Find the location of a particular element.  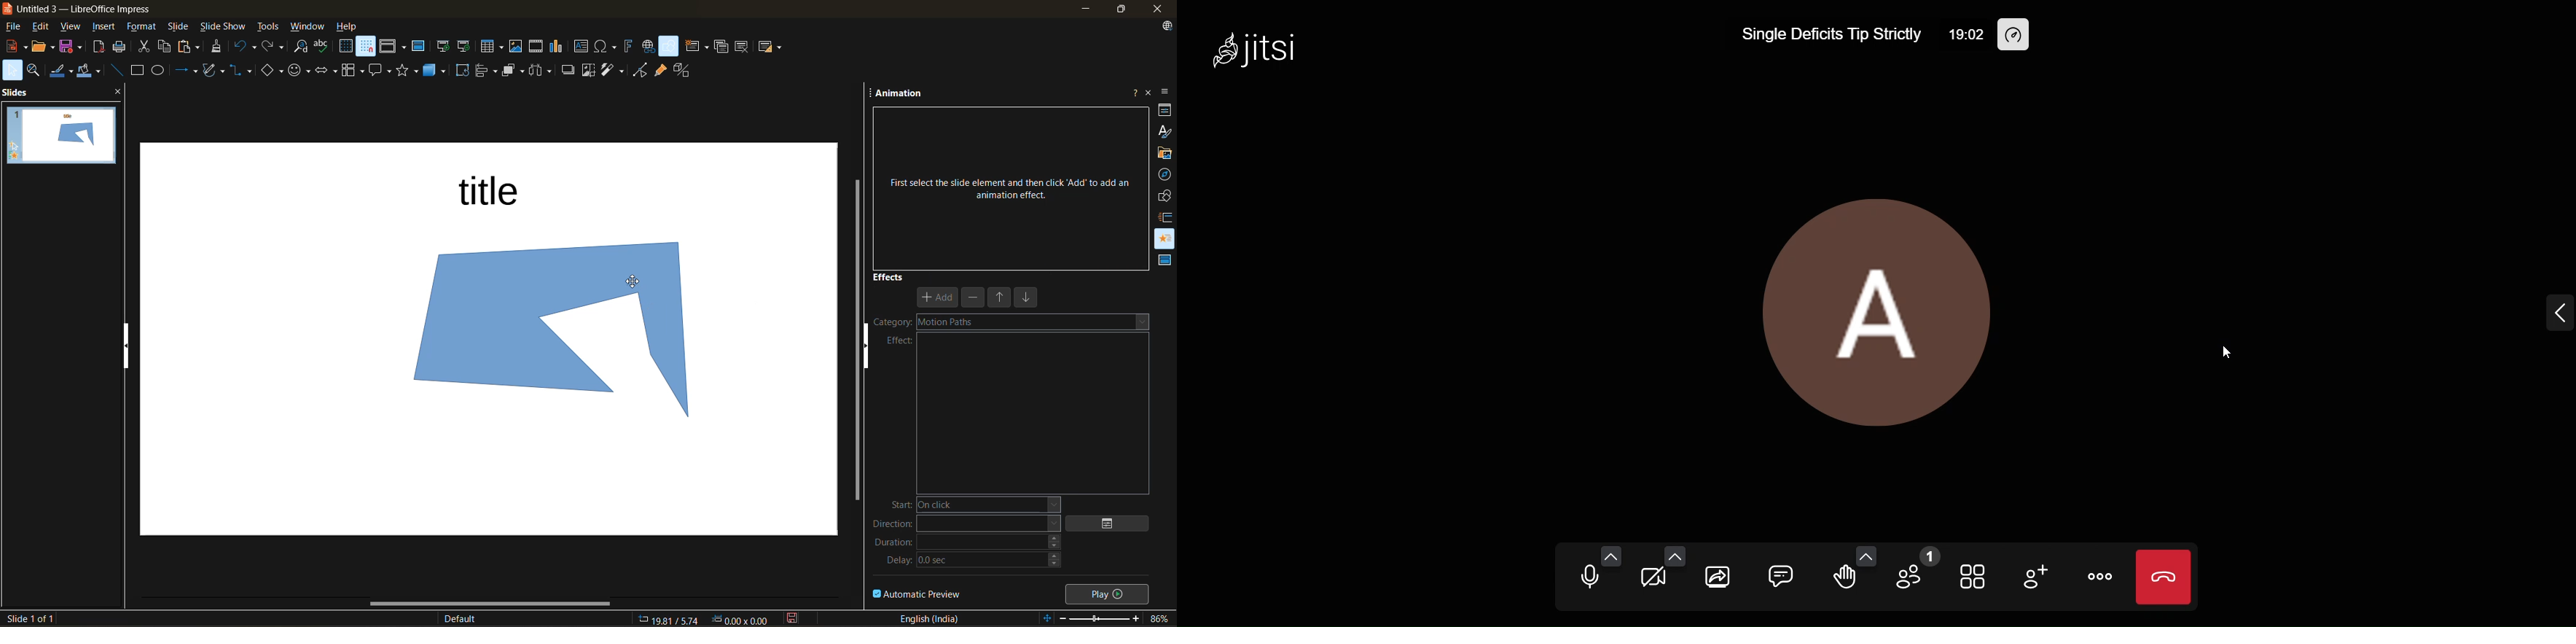

zoom slider is located at coordinates (1099, 617).